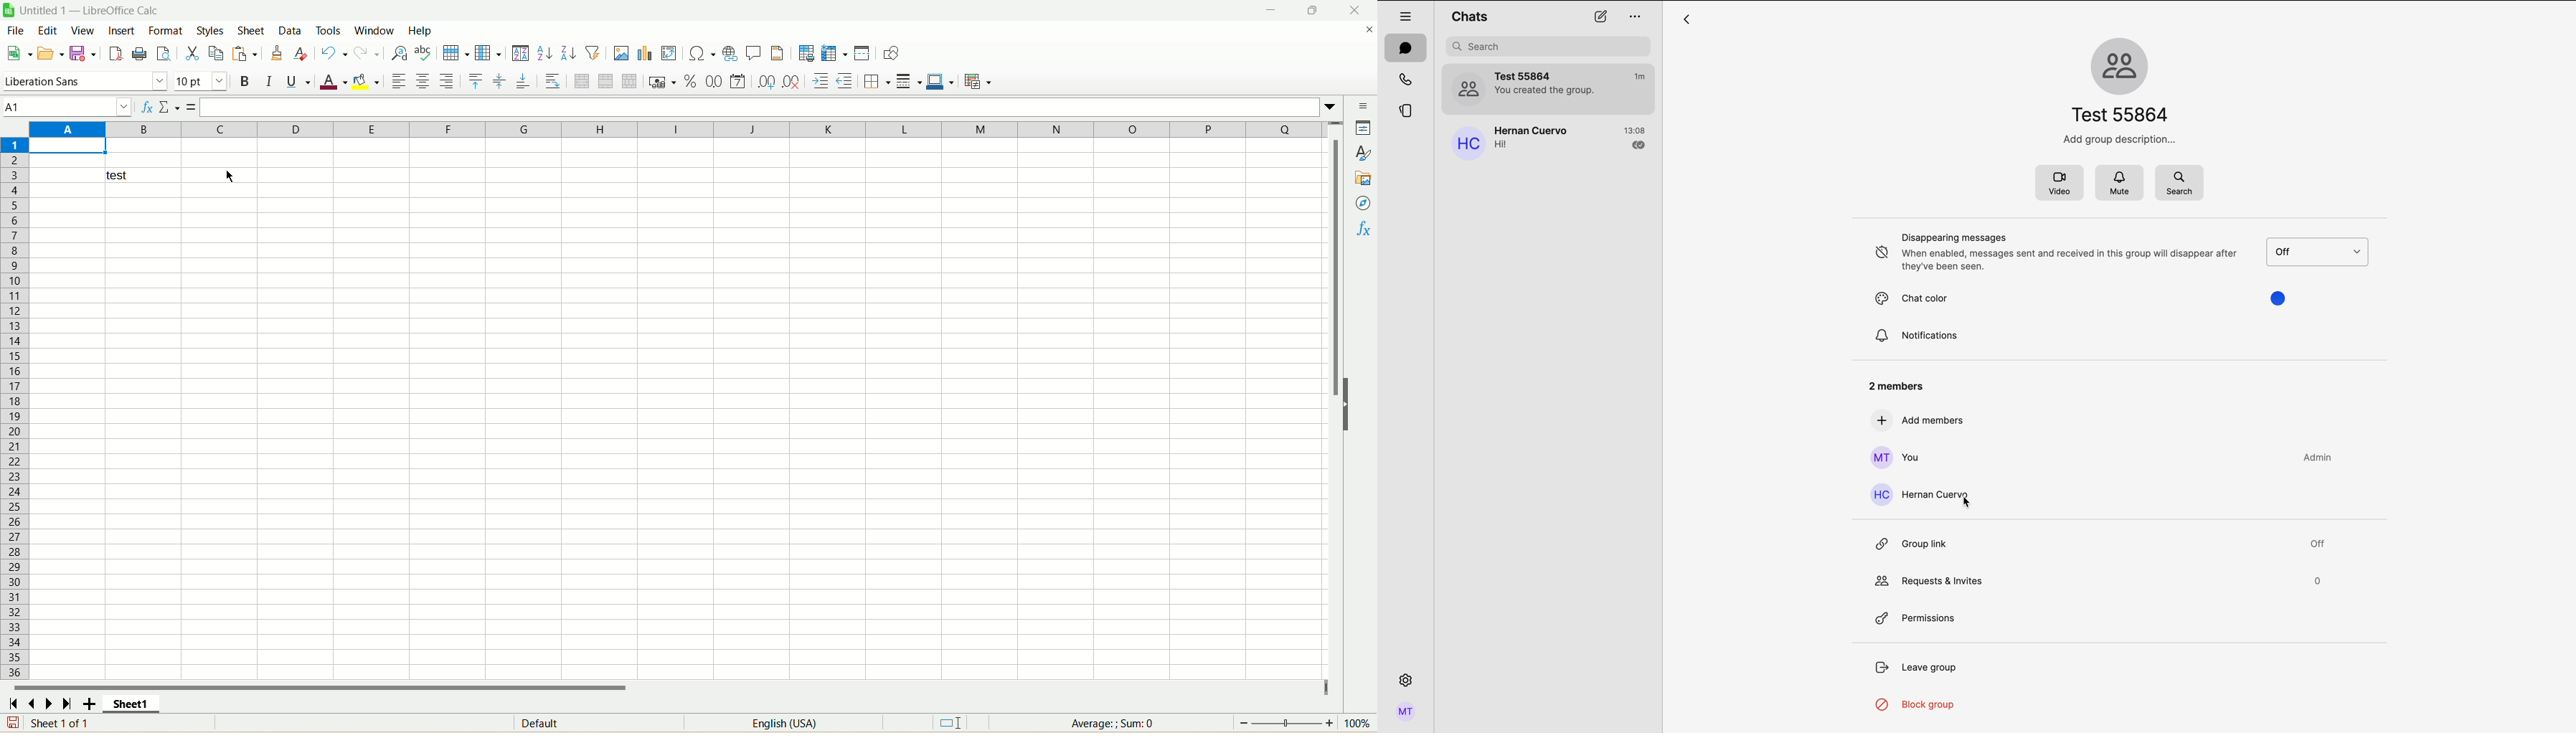  I want to click on window, so click(377, 30).